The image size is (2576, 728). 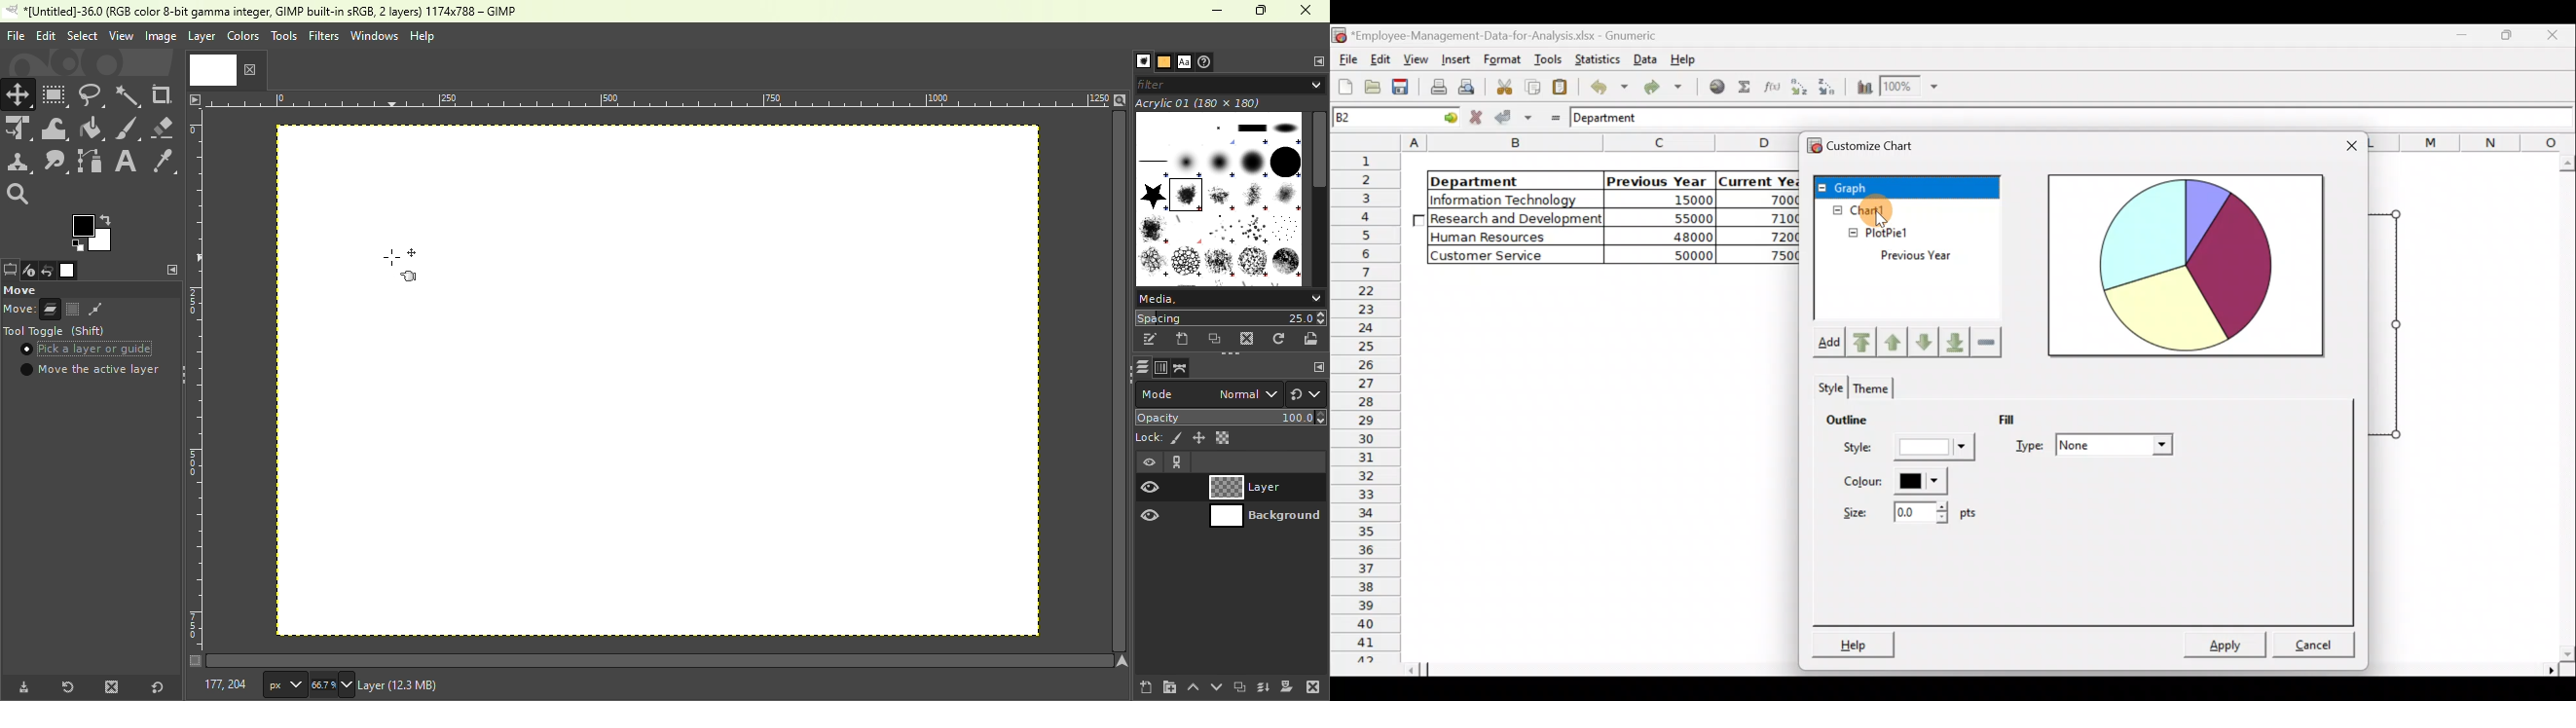 What do you see at coordinates (111, 685) in the screenshot?
I see `Delete tool preset` at bounding box center [111, 685].